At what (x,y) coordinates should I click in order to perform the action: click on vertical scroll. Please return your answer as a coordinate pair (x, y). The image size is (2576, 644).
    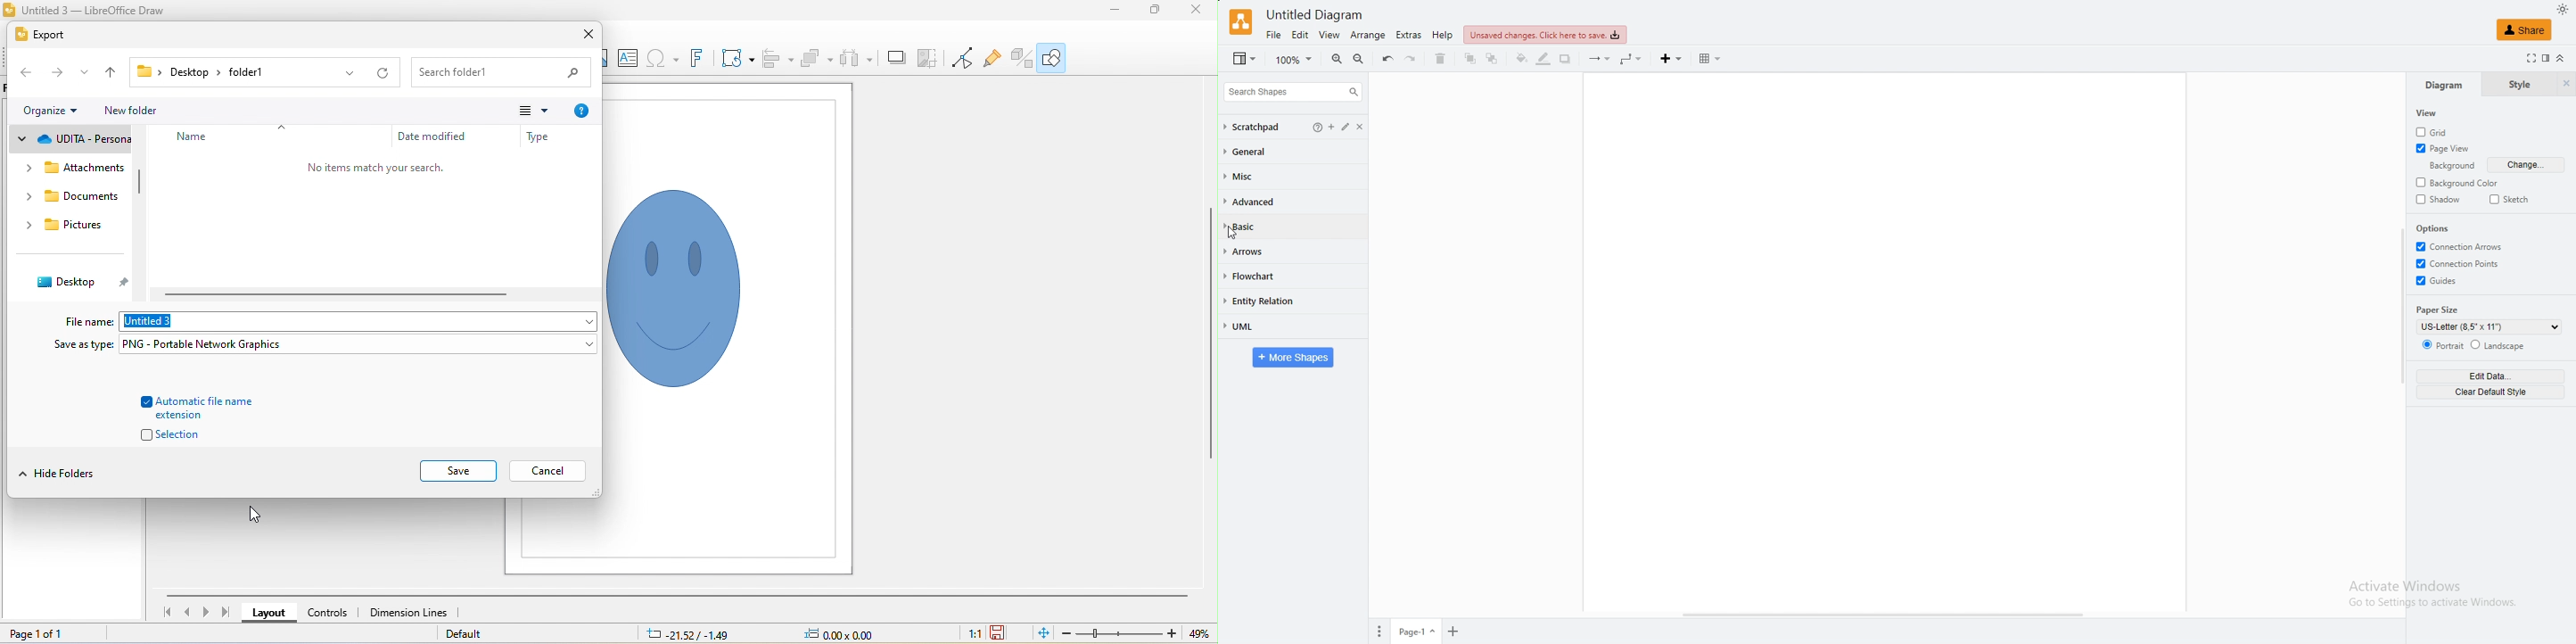
    Looking at the image, I should click on (1205, 339).